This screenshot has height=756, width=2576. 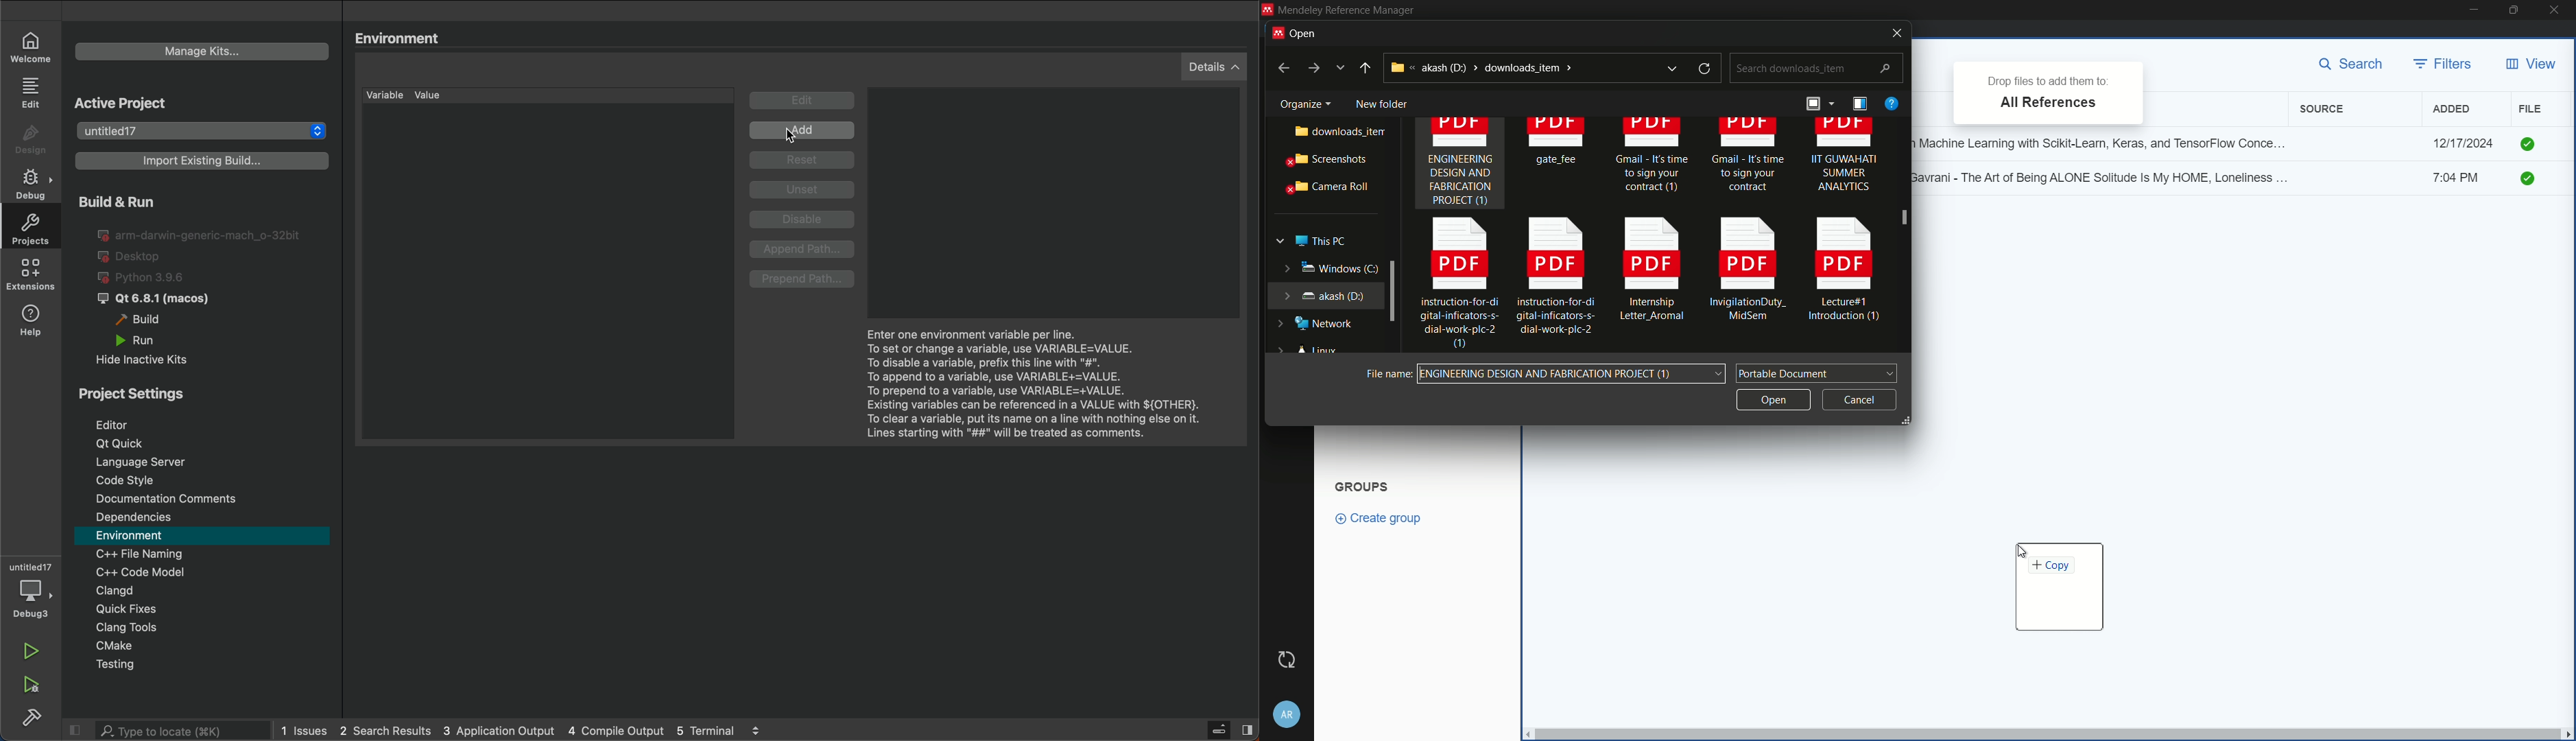 What do you see at coordinates (210, 646) in the screenshot?
I see `cmake` at bounding box center [210, 646].